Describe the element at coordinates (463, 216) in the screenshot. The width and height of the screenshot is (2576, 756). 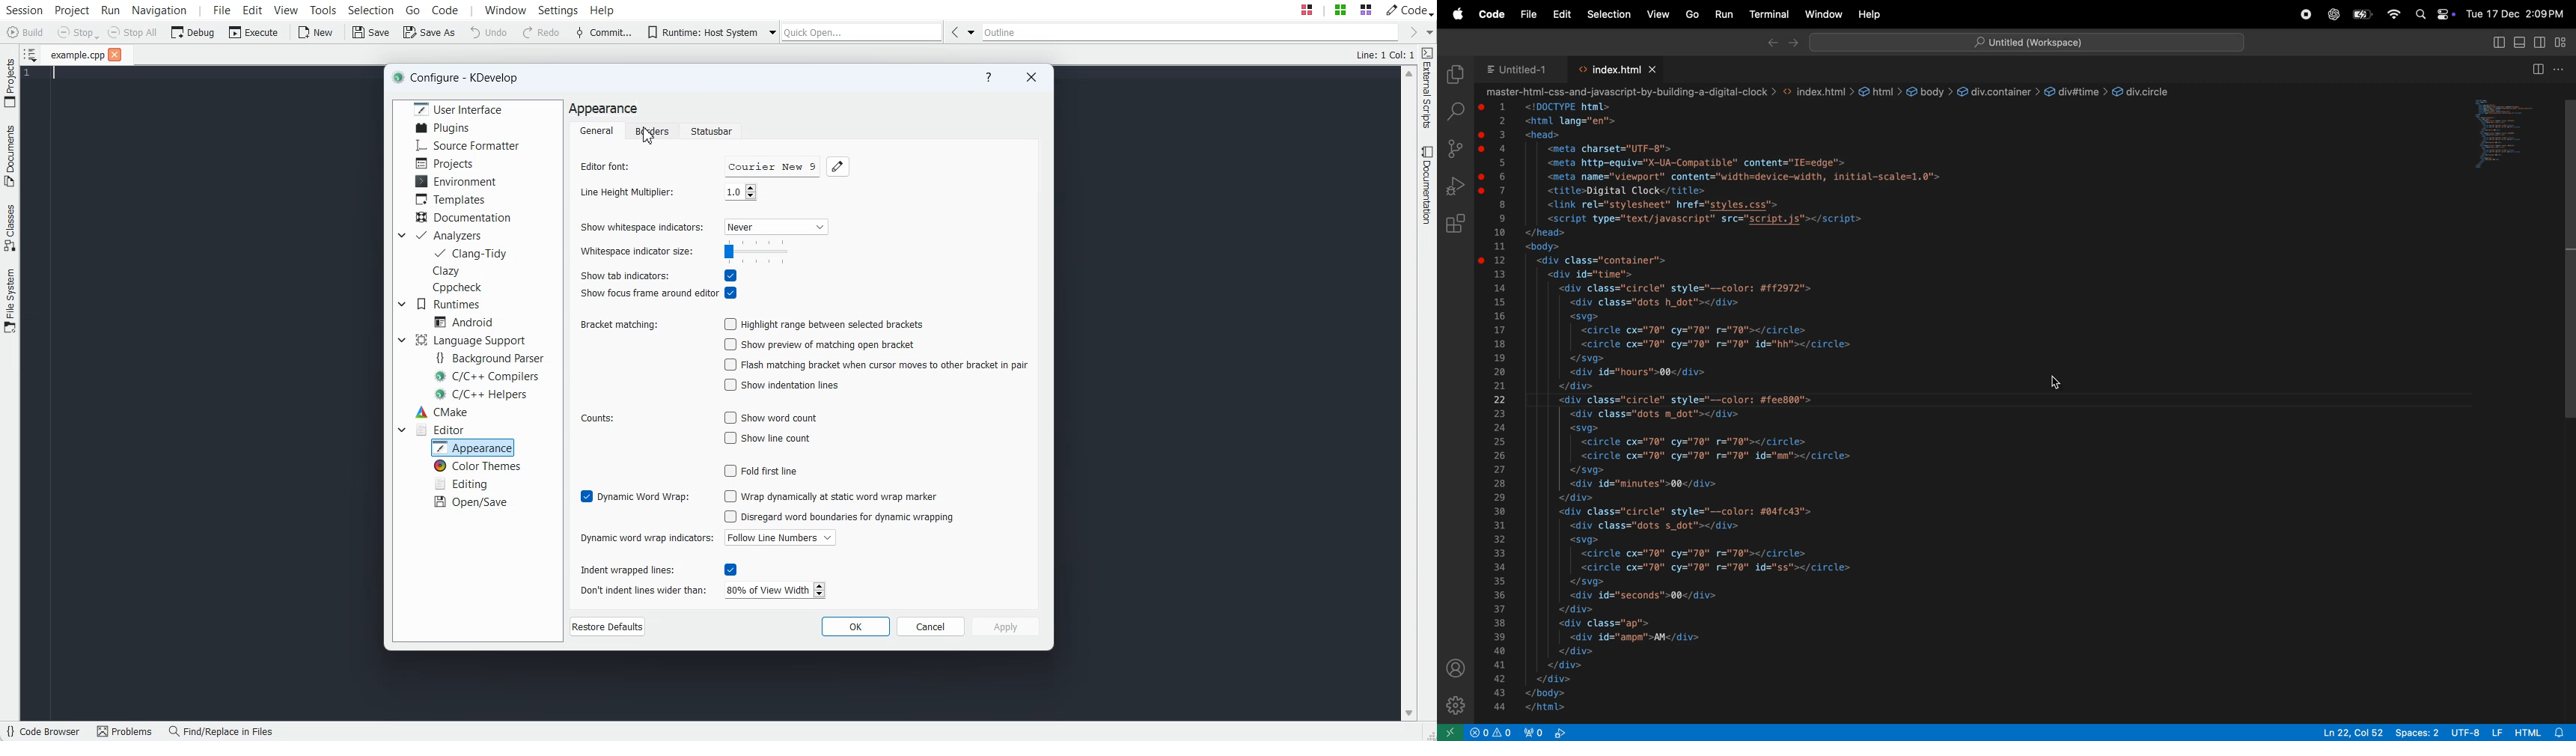
I see `Documentation` at that location.